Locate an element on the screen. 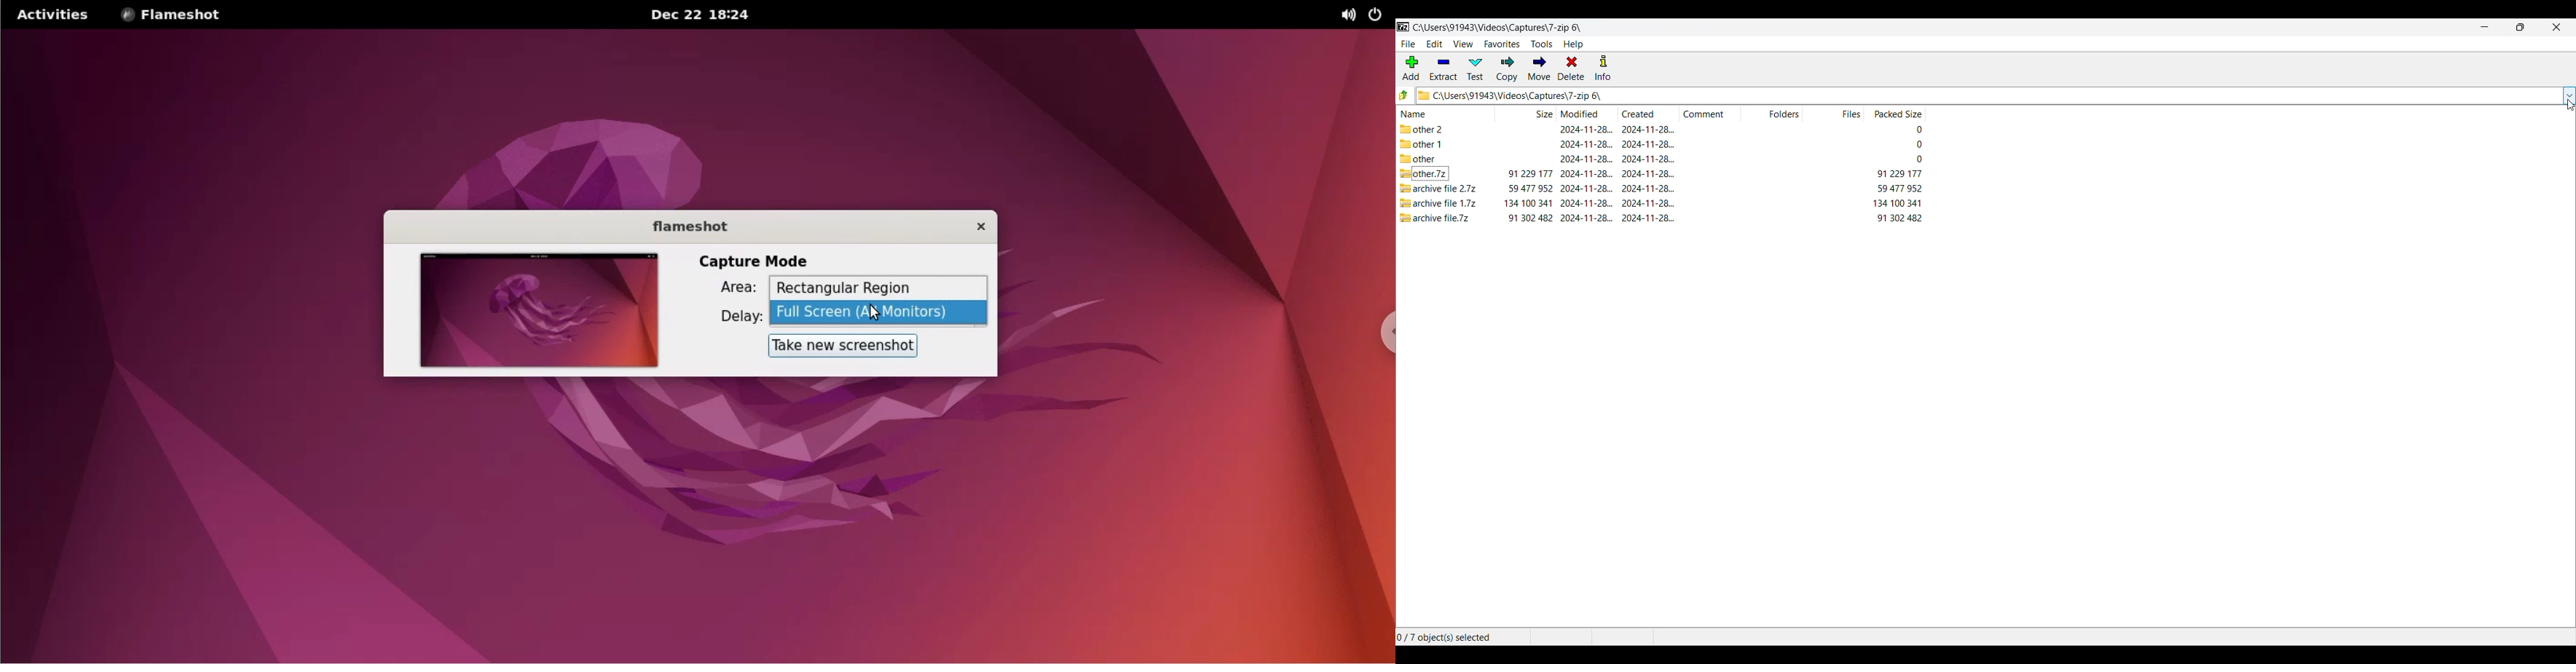 The height and width of the screenshot is (672, 2576). Close interface is located at coordinates (2557, 27).